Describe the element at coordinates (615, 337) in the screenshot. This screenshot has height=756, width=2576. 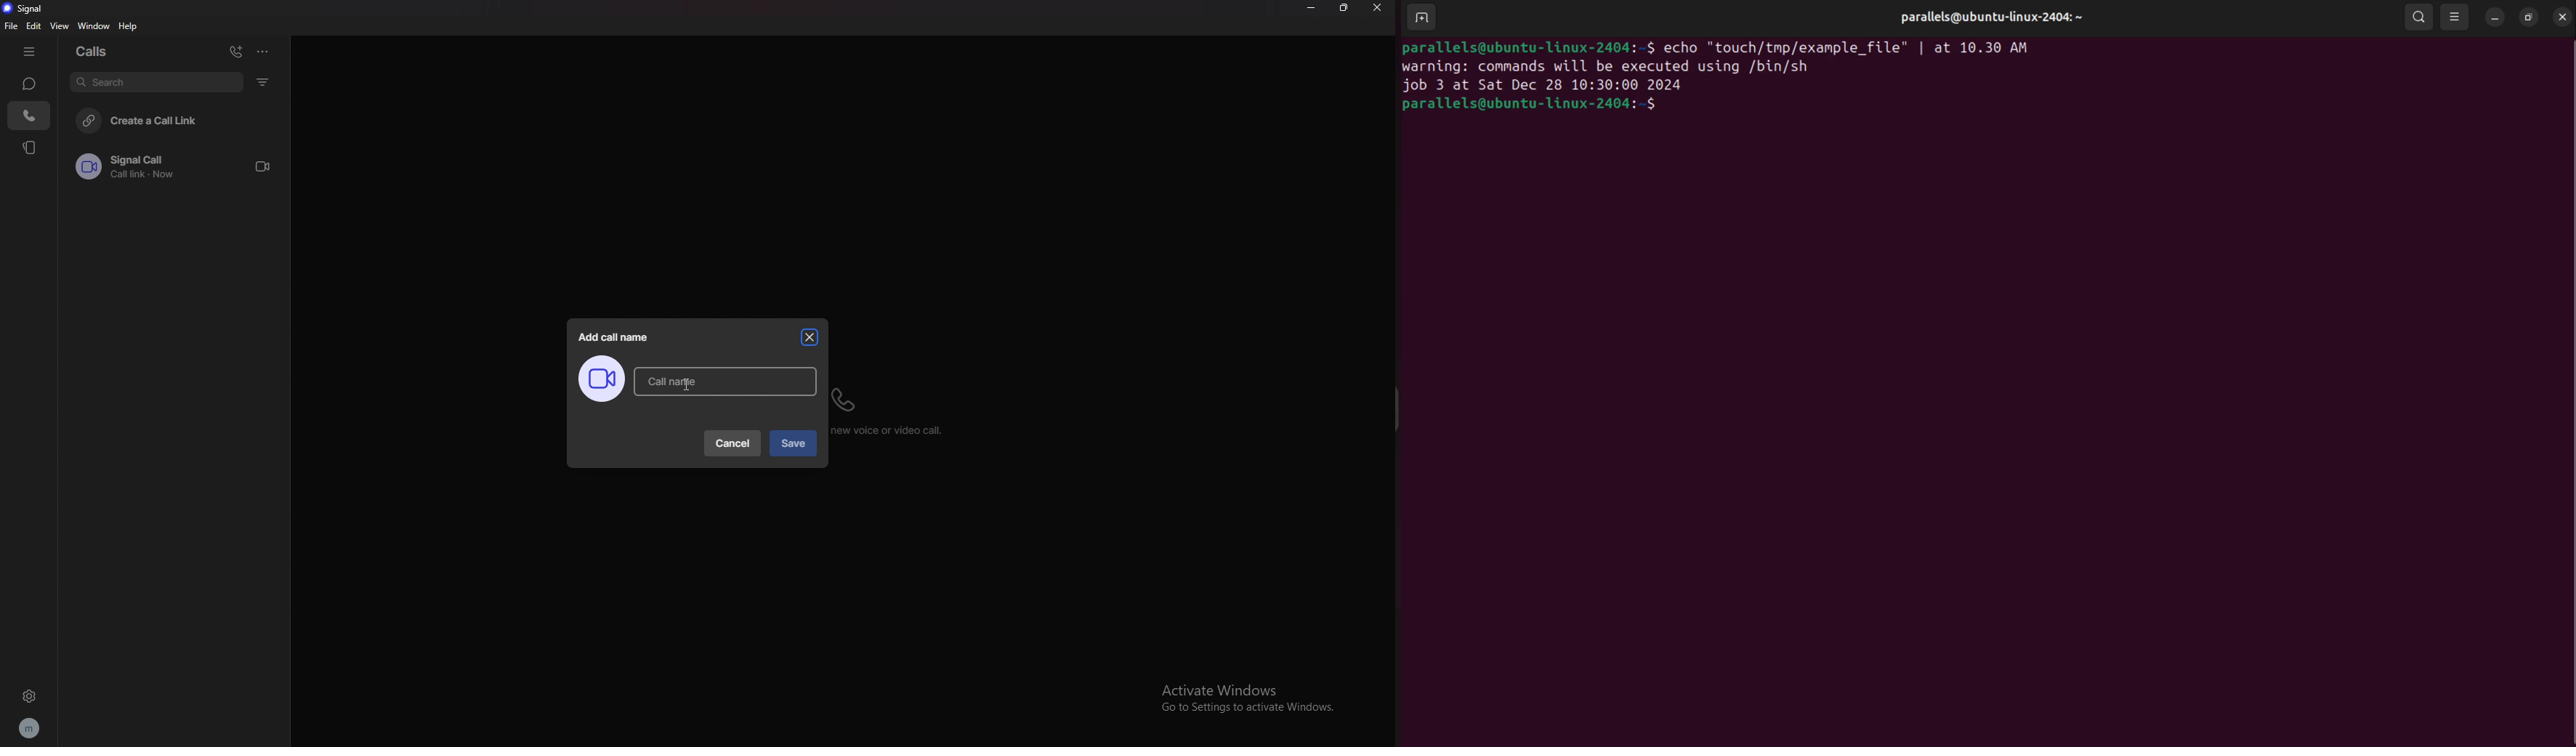
I see `add call name` at that location.